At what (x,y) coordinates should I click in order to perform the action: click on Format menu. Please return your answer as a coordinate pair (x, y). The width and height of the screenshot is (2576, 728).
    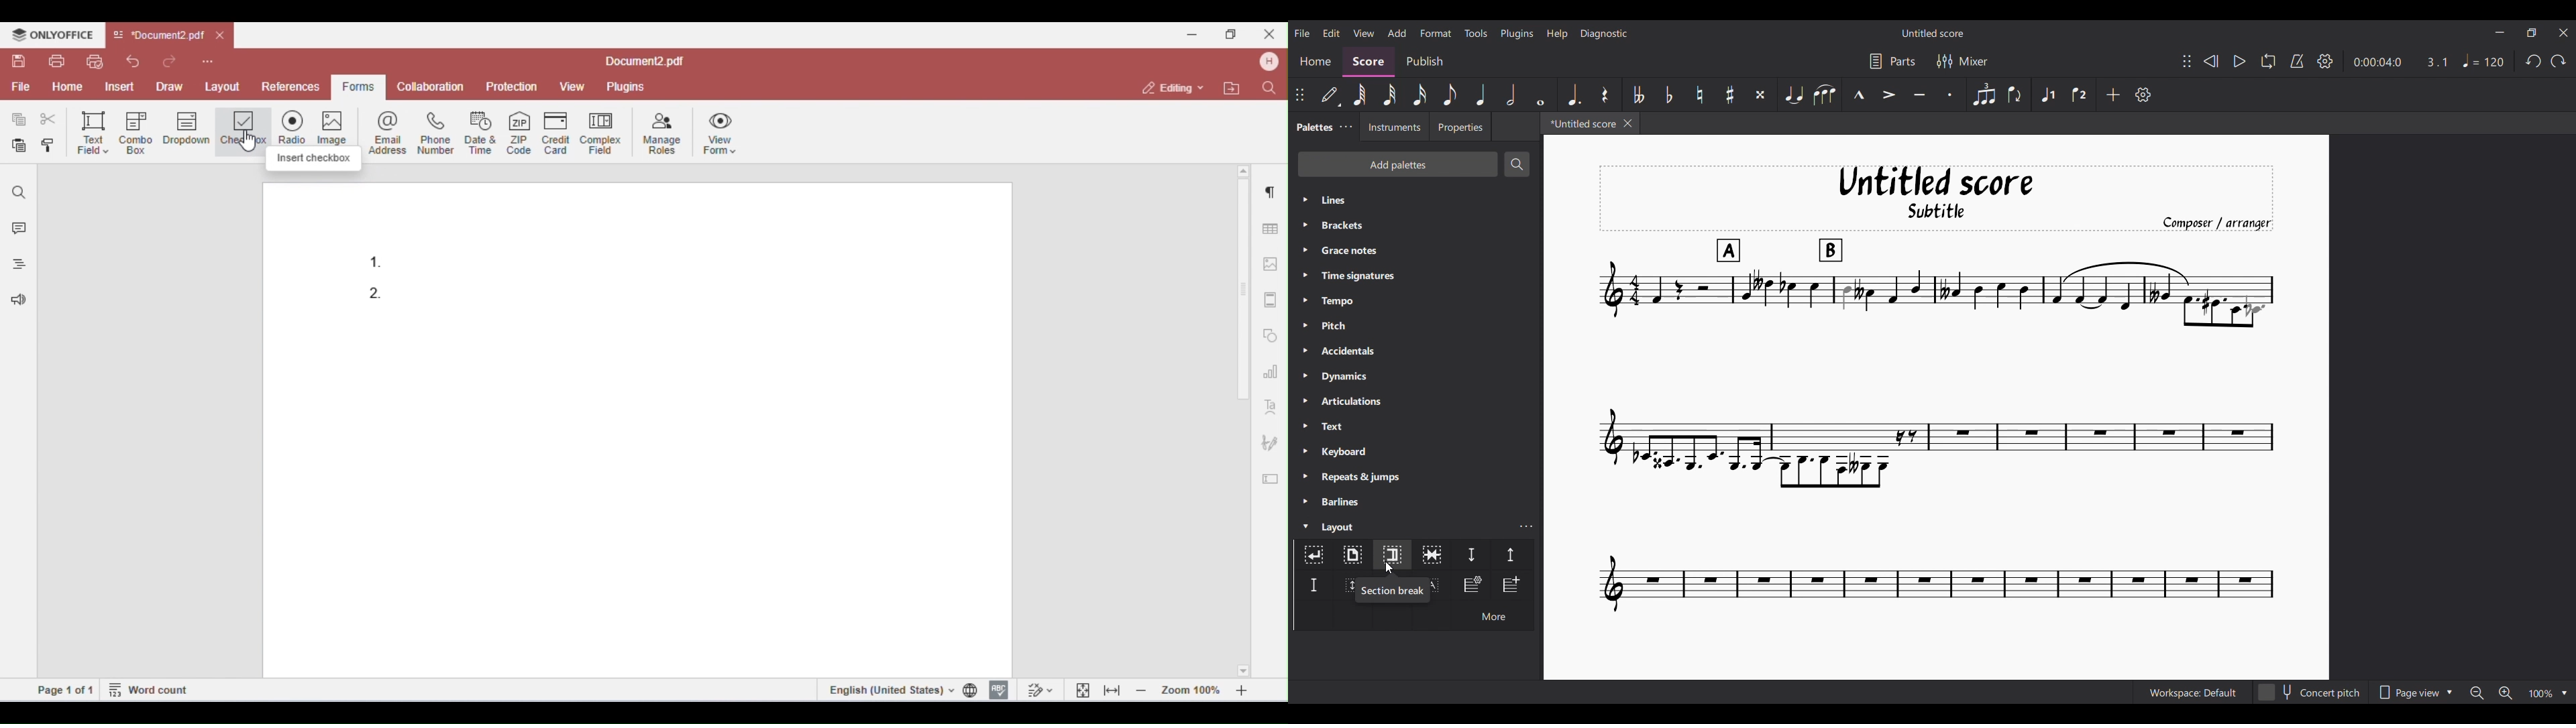
    Looking at the image, I should click on (1436, 33).